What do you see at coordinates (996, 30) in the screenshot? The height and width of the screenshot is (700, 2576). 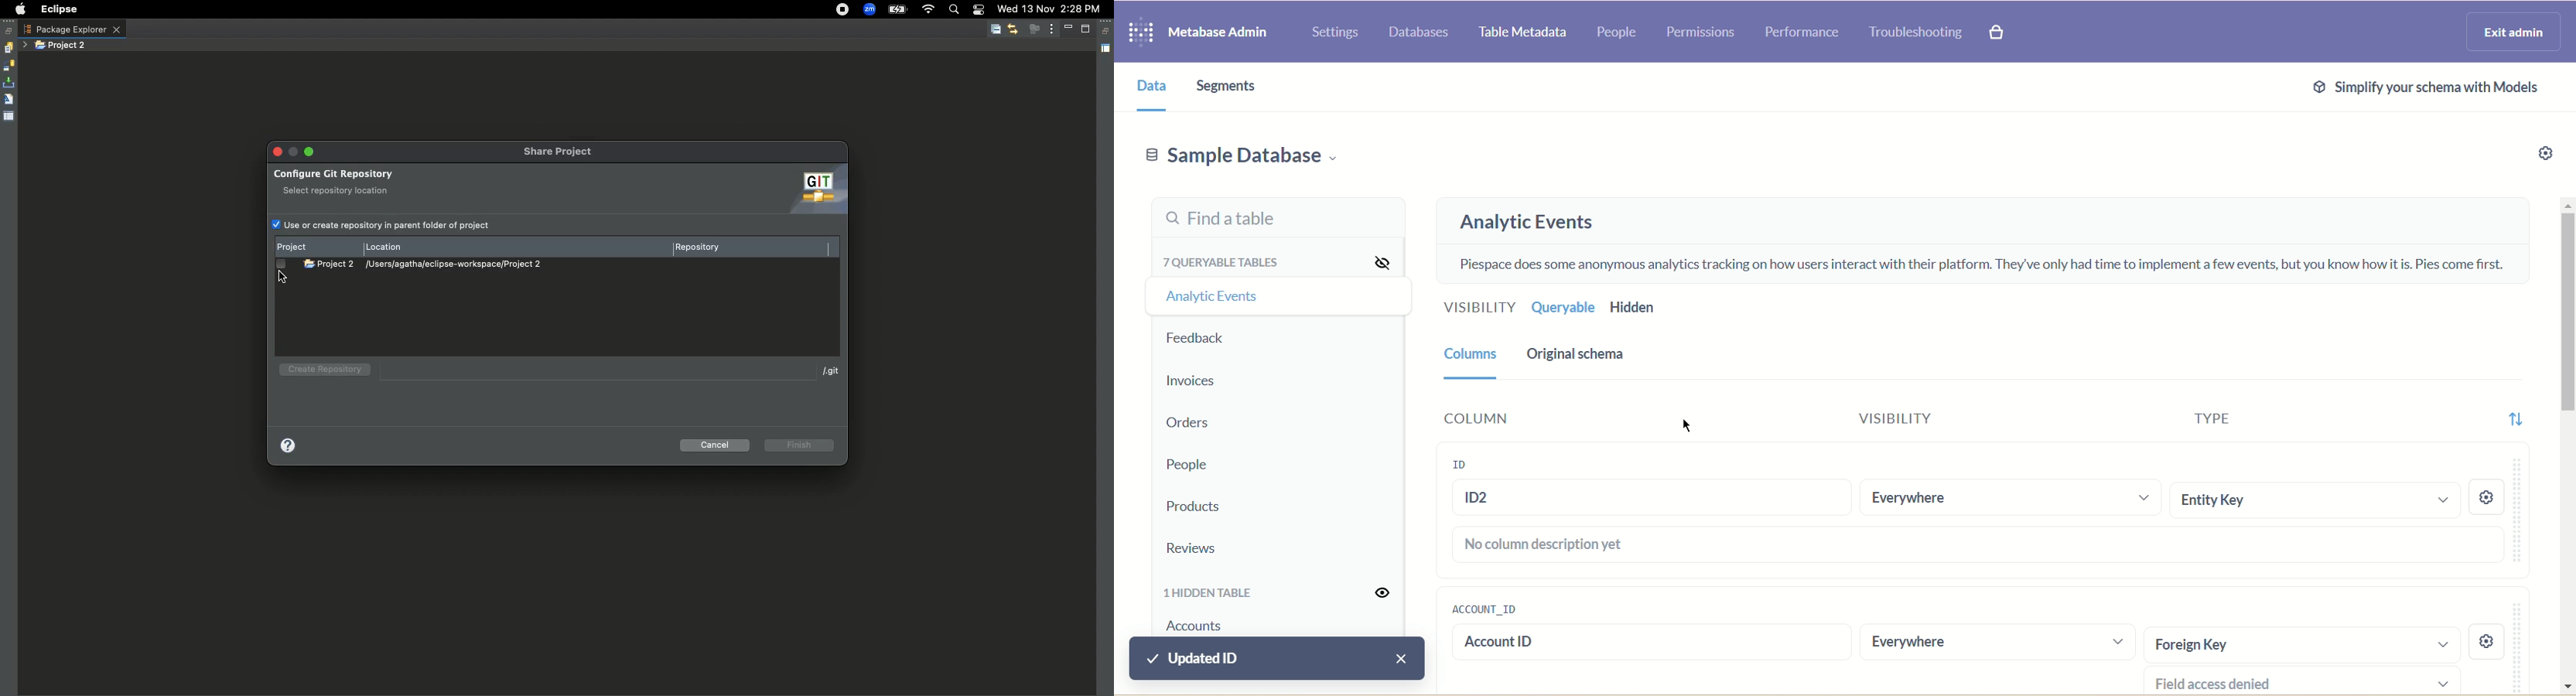 I see `Collapse all` at bounding box center [996, 30].